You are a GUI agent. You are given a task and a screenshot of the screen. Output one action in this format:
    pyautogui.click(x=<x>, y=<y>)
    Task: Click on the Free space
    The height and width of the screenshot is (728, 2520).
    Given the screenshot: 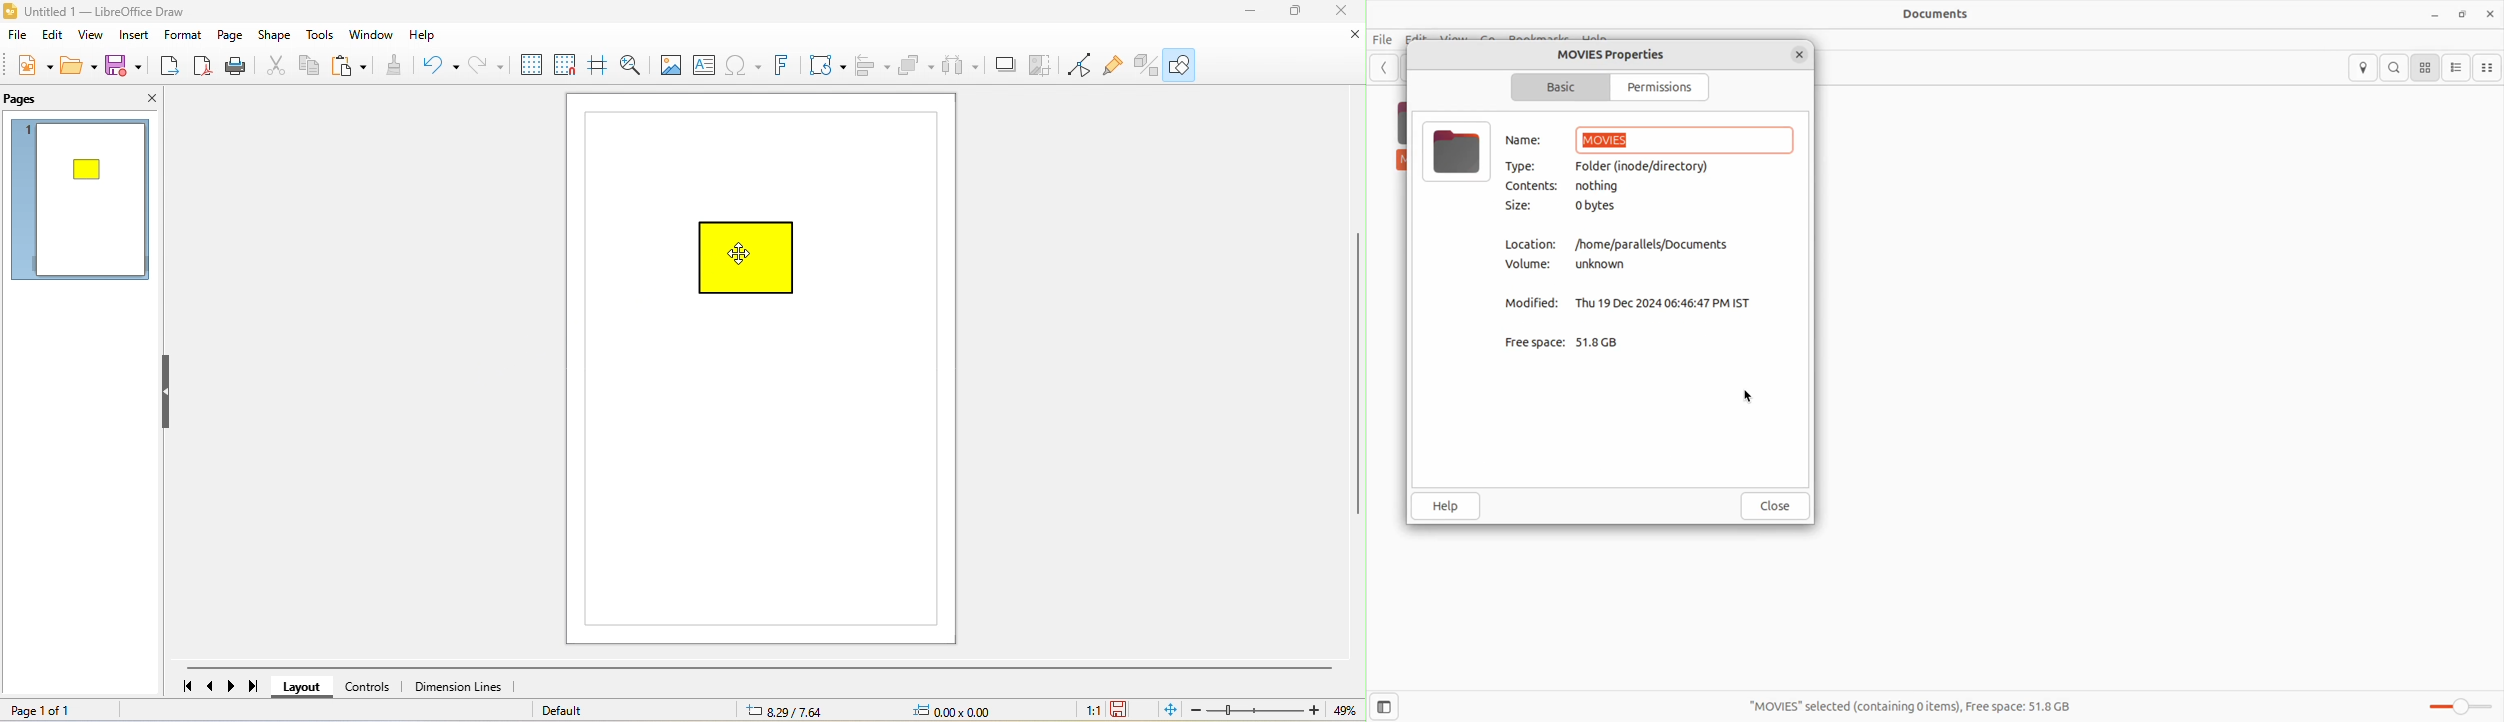 What is the action you would take?
    pyautogui.click(x=1535, y=342)
    